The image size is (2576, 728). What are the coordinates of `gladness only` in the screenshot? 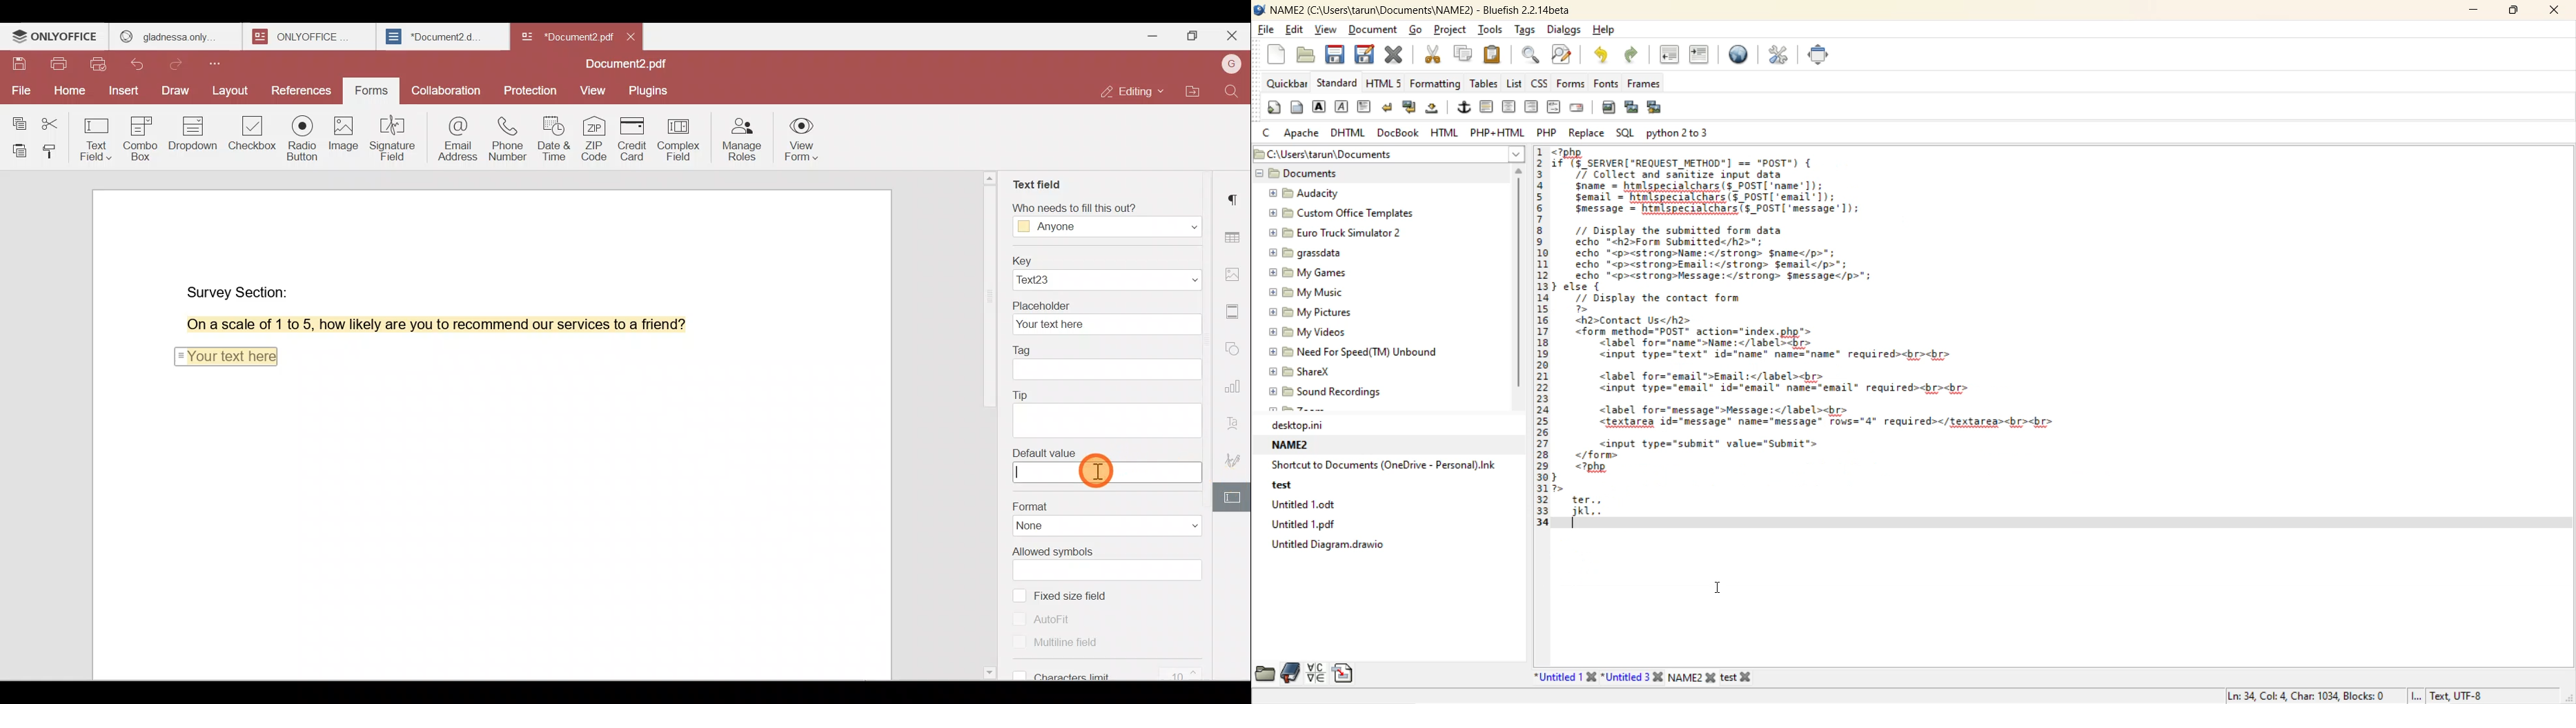 It's located at (175, 37).